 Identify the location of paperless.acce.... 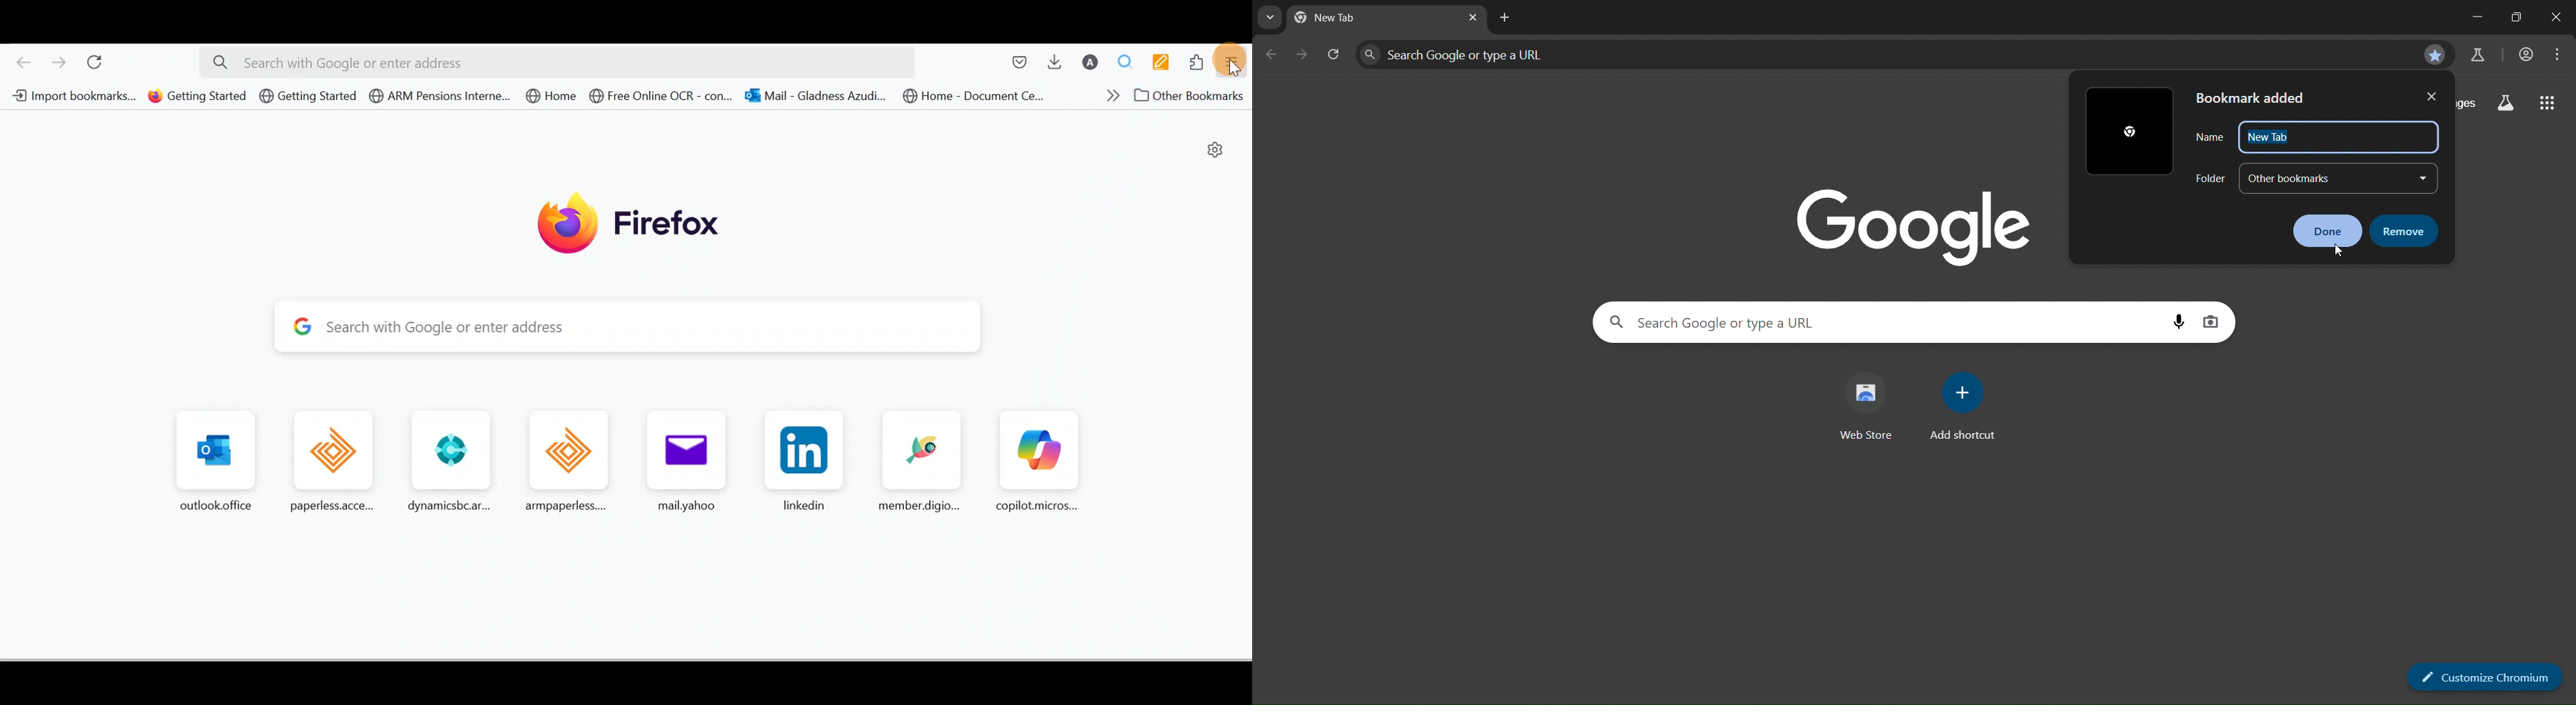
(326, 462).